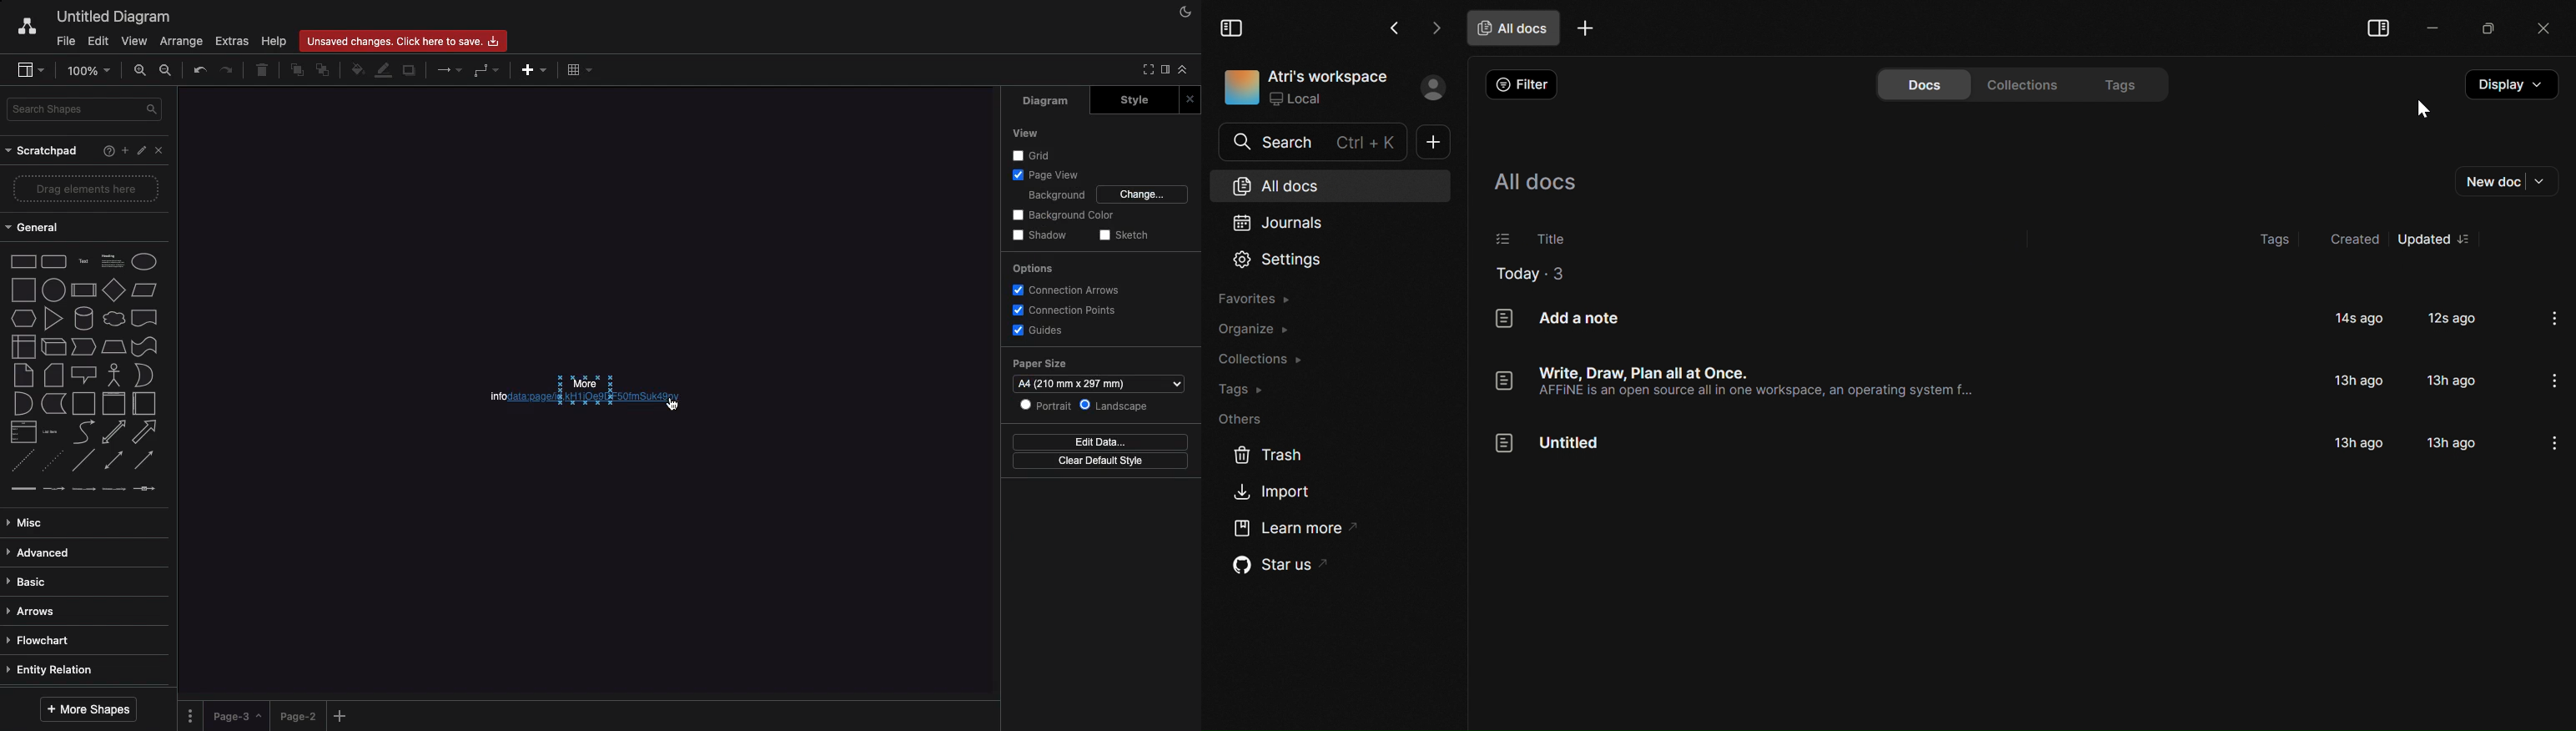 The height and width of the screenshot is (756, 2576). What do you see at coordinates (227, 68) in the screenshot?
I see `Redo` at bounding box center [227, 68].